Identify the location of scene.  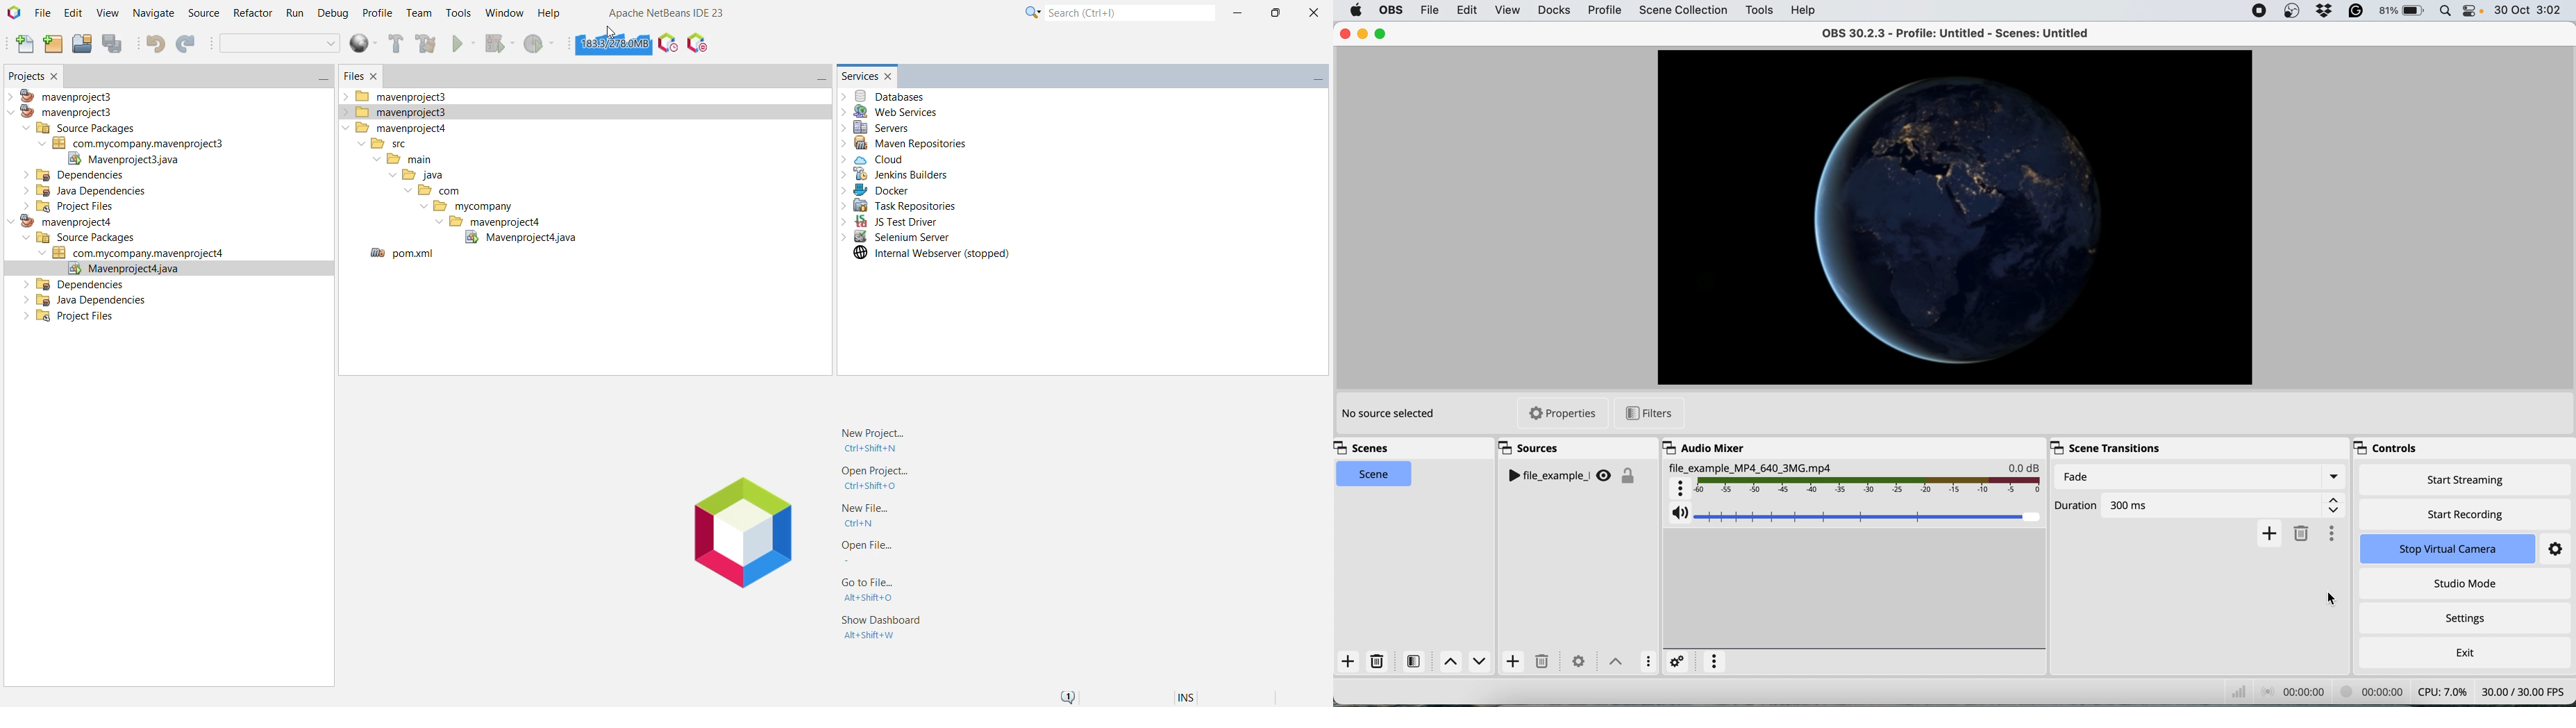
(1375, 473).